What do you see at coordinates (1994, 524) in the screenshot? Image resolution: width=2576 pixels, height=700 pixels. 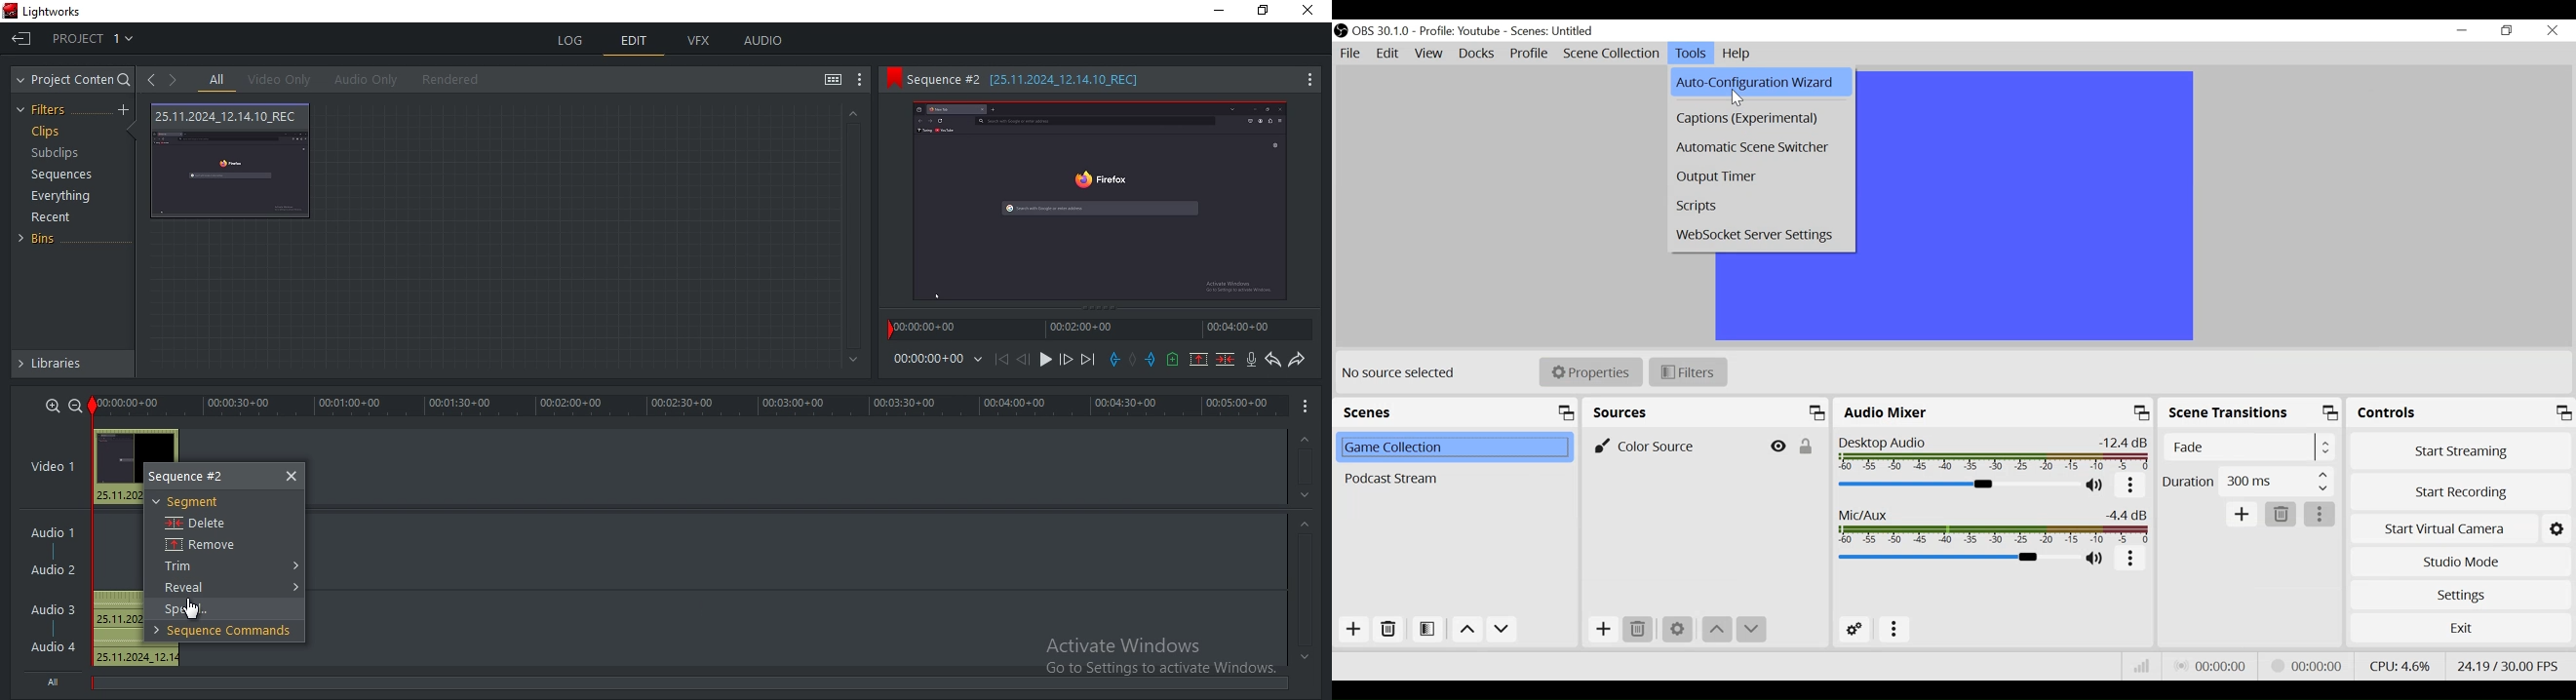 I see `Mic/Aux` at bounding box center [1994, 524].